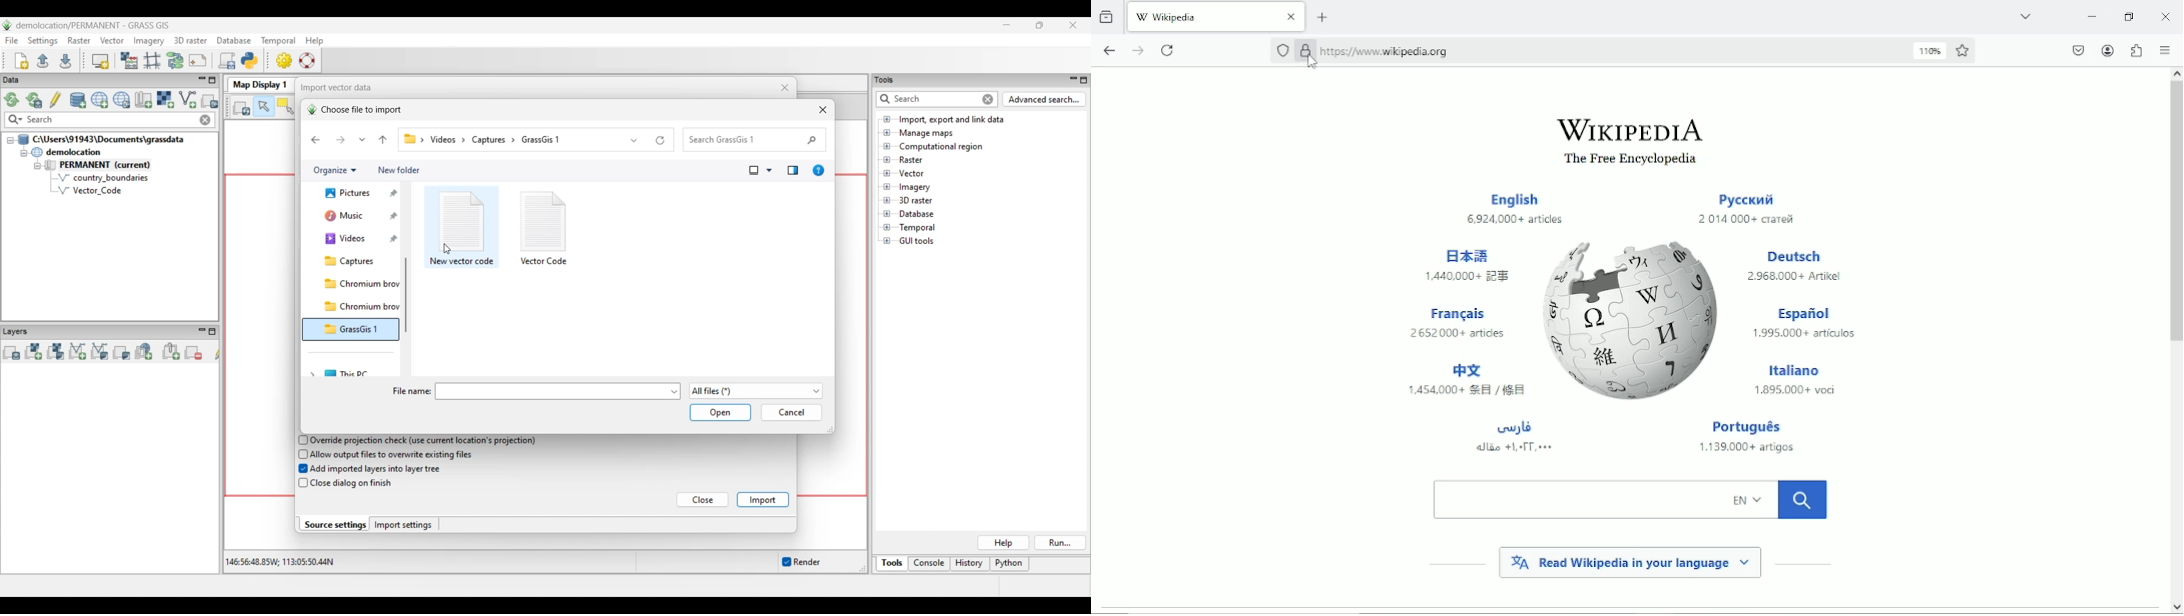 The width and height of the screenshot is (2184, 616). What do you see at coordinates (1754, 438) in the screenshot?
I see `Portugués
1.139.000+ artigos` at bounding box center [1754, 438].